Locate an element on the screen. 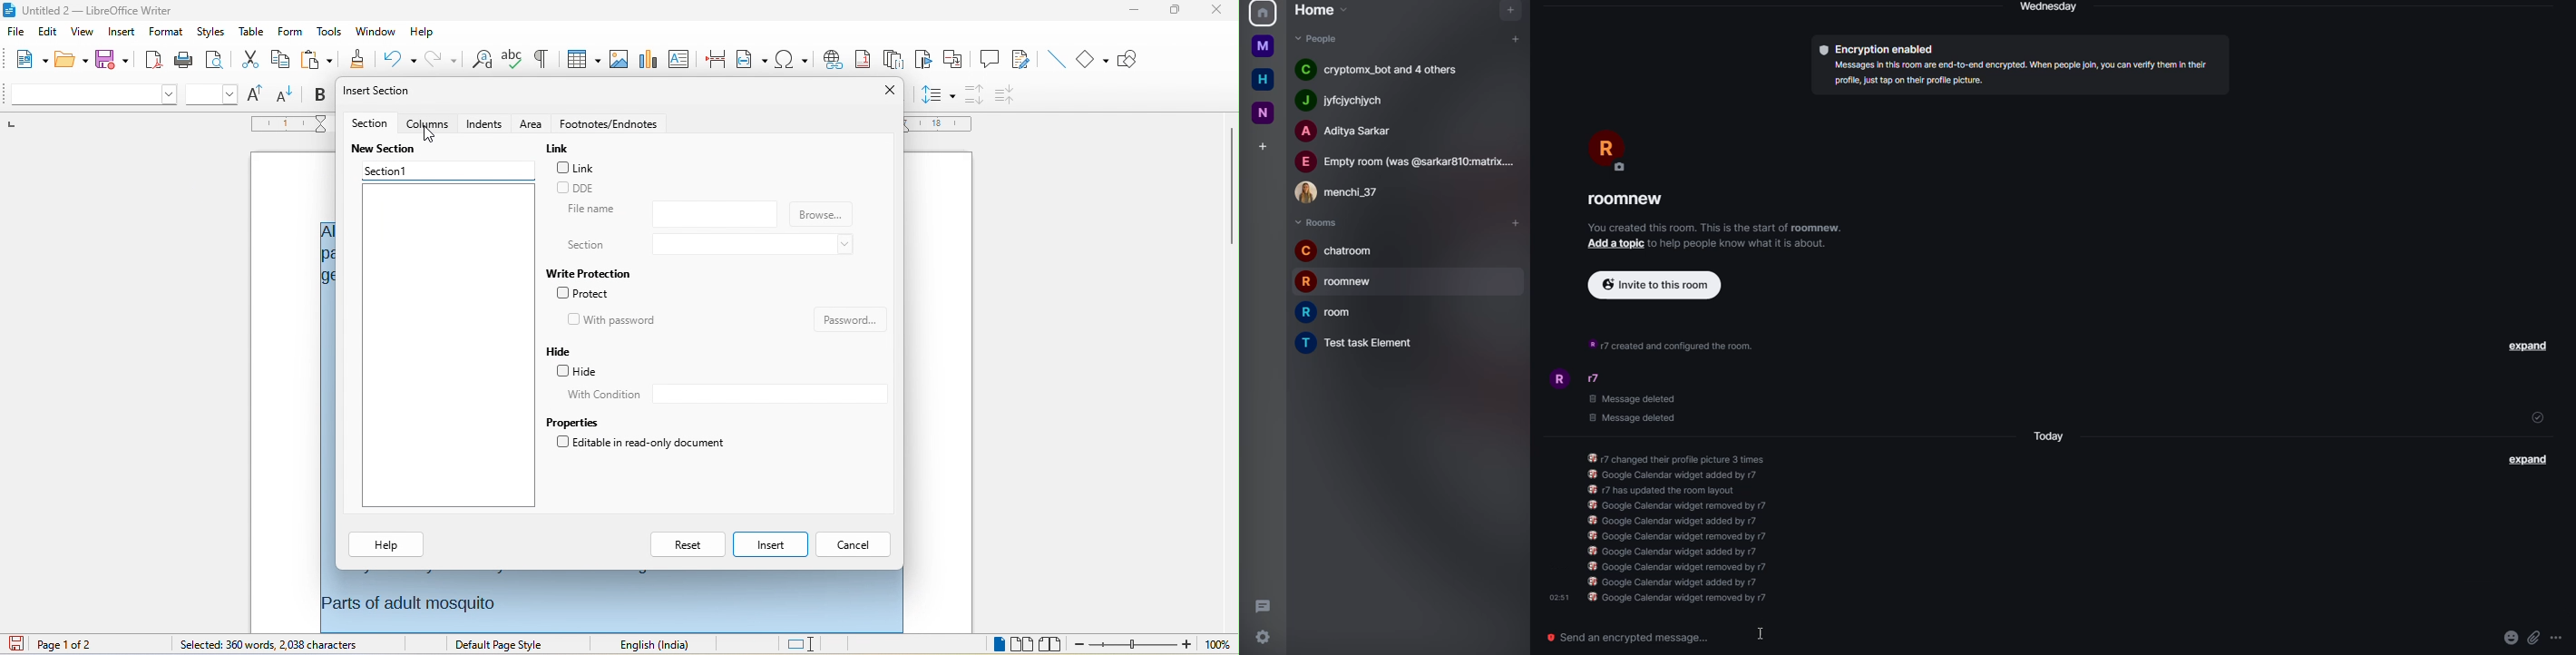 The image size is (2576, 672). font name is located at coordinates (90, 95).